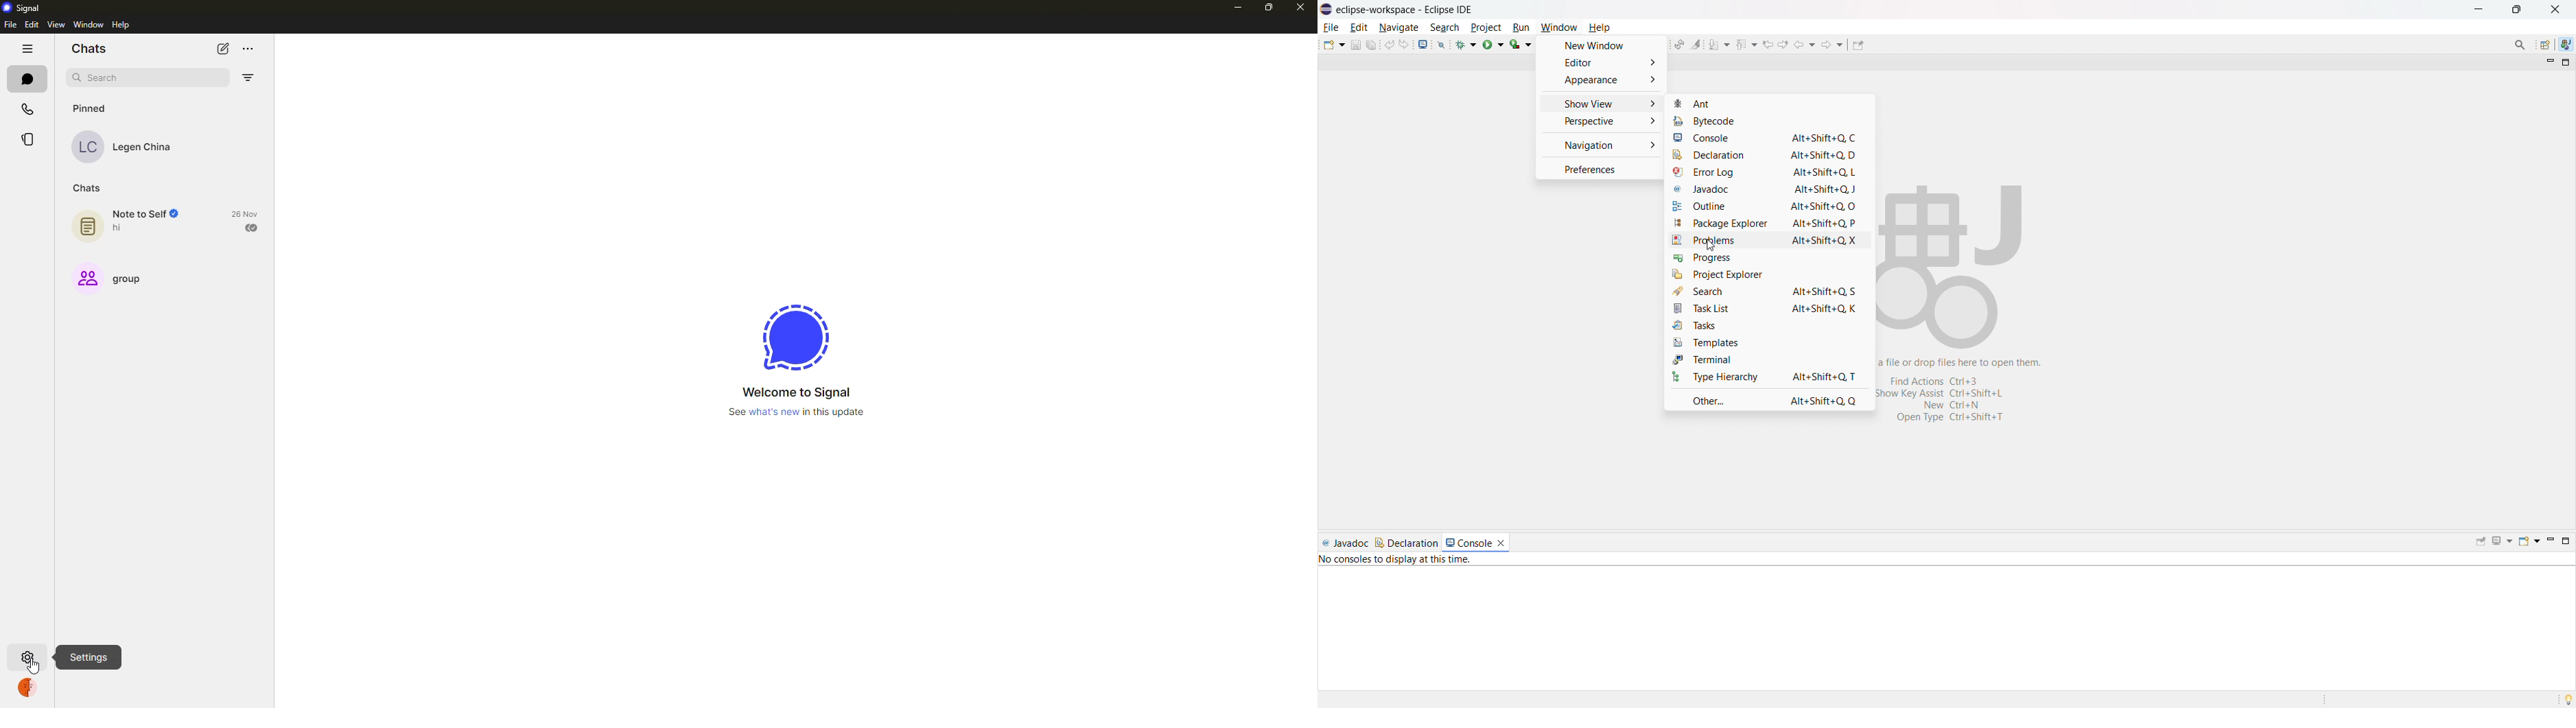  Describe the element at coordinates (87, 279) in the screenshot. I see `Group Icon` at that location.